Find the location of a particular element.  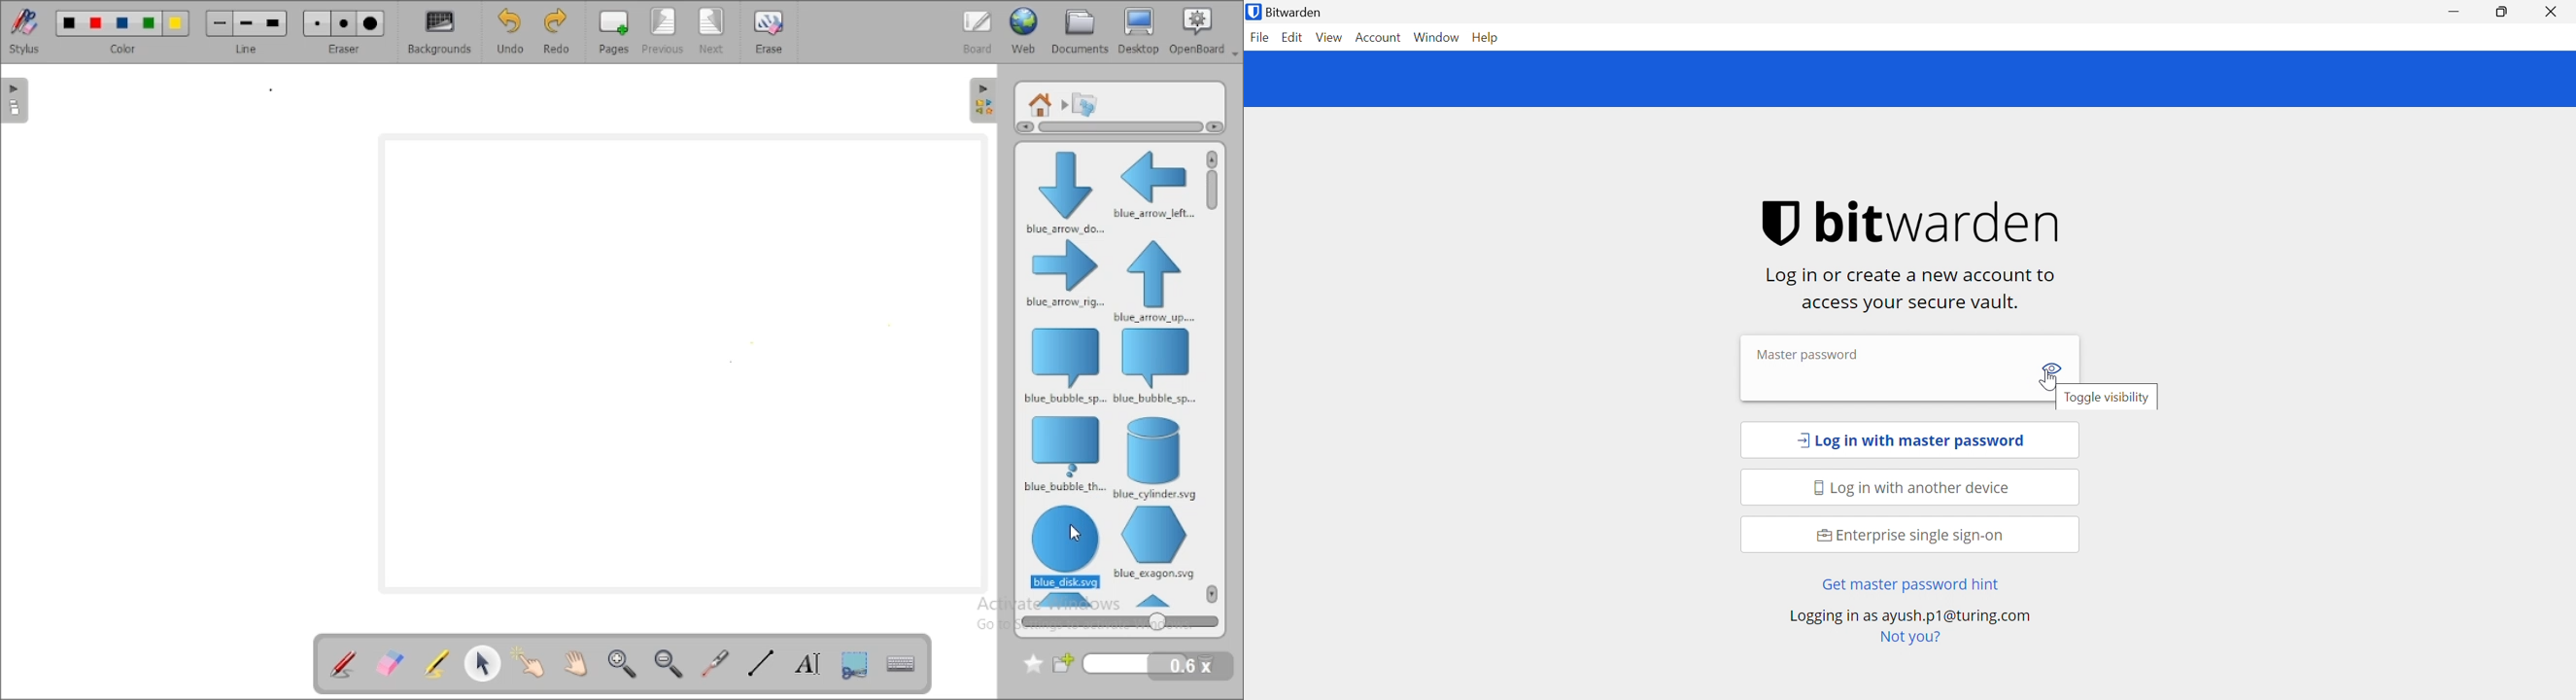

Loging in as ayush.p1@turing .com is located at coordinates (1909, 617).